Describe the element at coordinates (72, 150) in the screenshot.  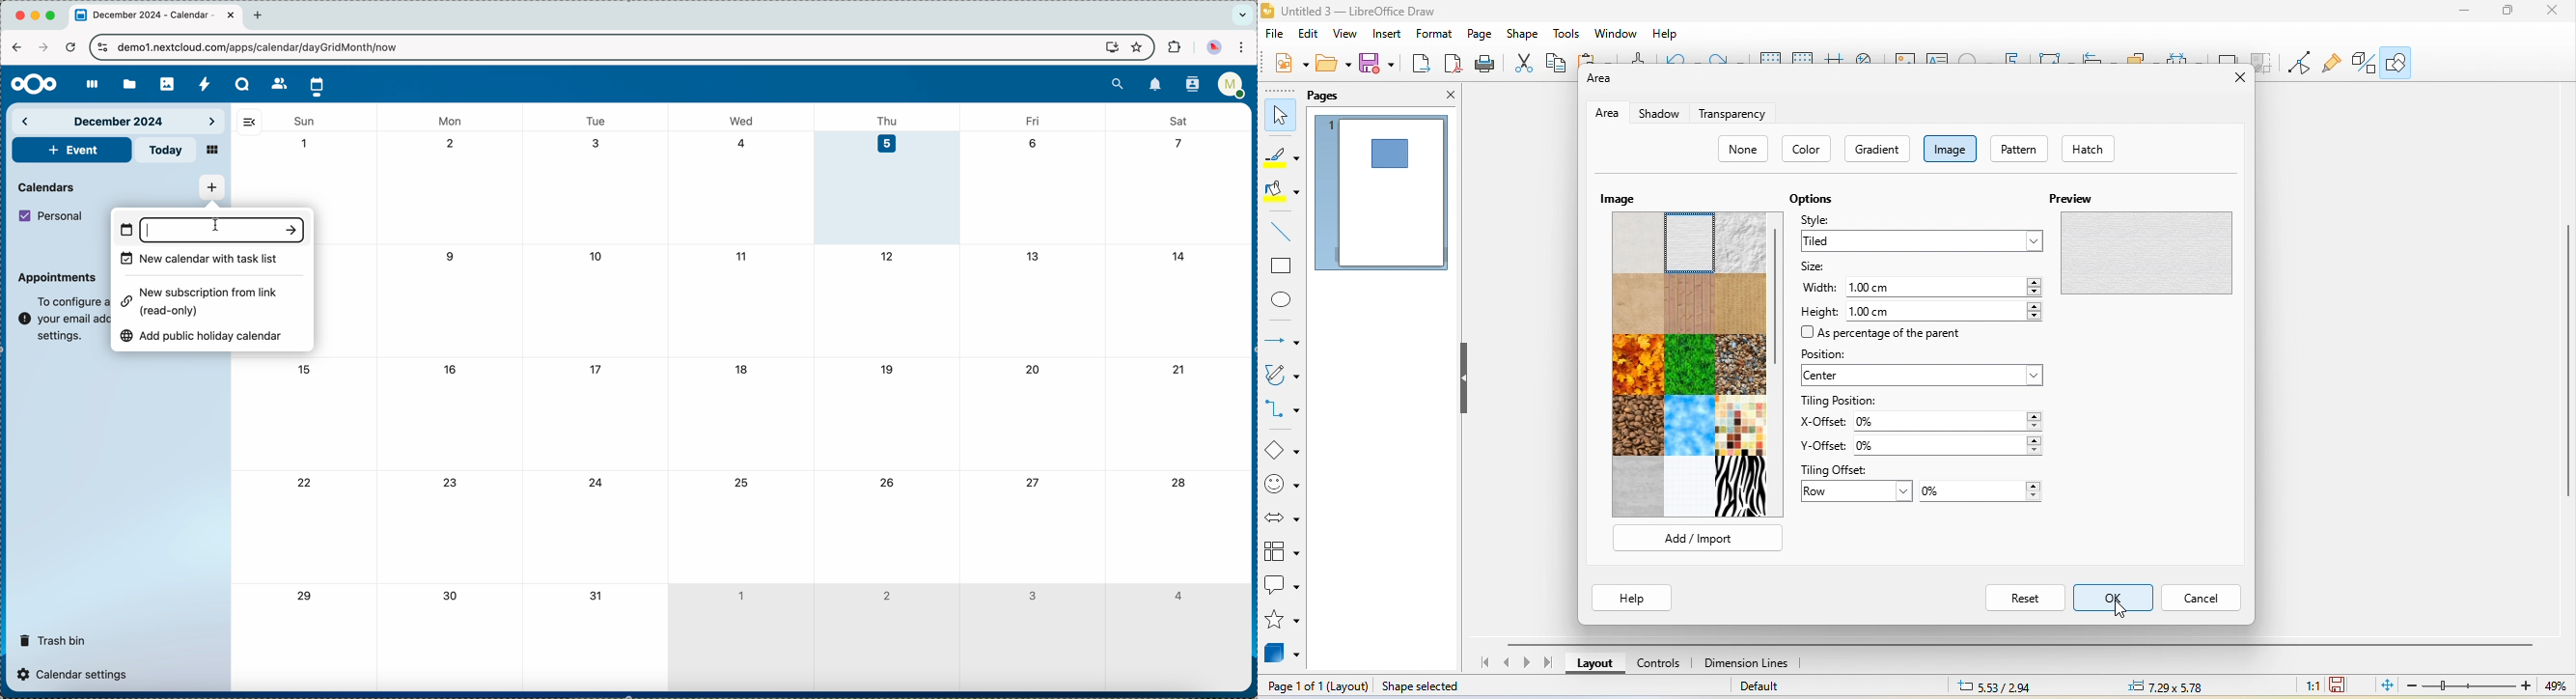
I see `add event` at that location.